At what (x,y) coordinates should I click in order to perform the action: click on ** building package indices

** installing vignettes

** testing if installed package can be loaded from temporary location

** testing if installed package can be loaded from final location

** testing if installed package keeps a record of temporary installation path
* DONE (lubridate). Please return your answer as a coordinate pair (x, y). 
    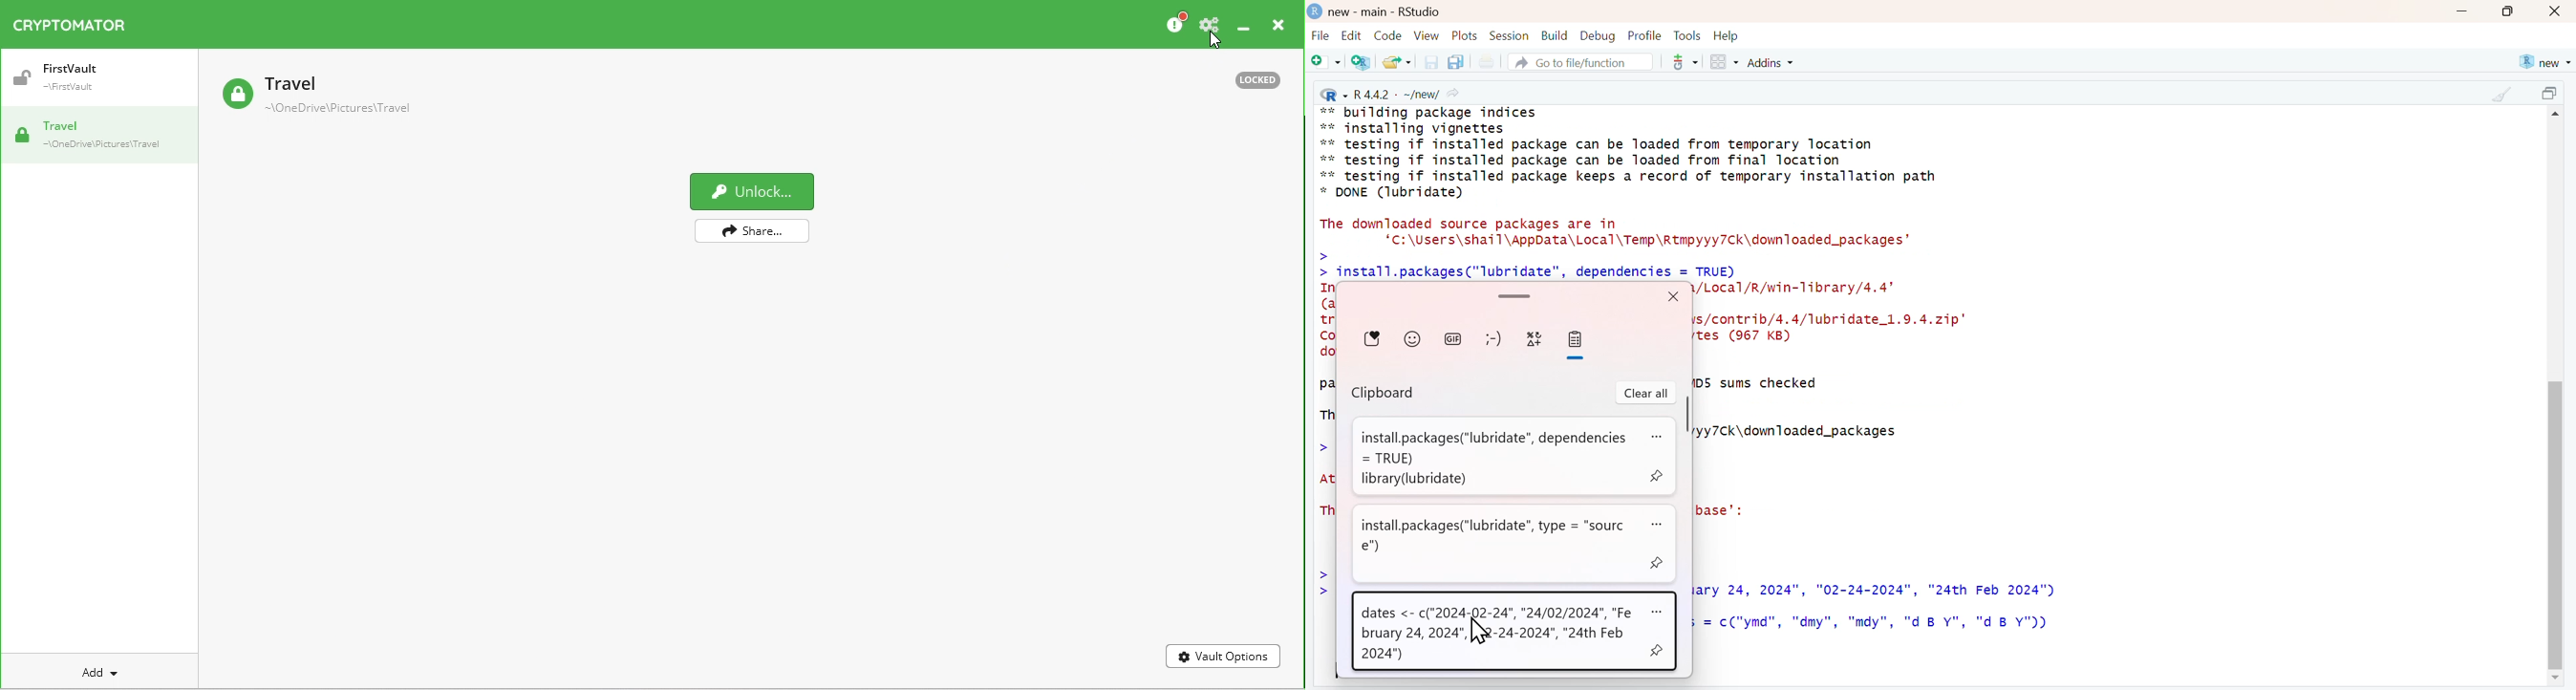
    Looking at the image, I should click on (1630, 153).